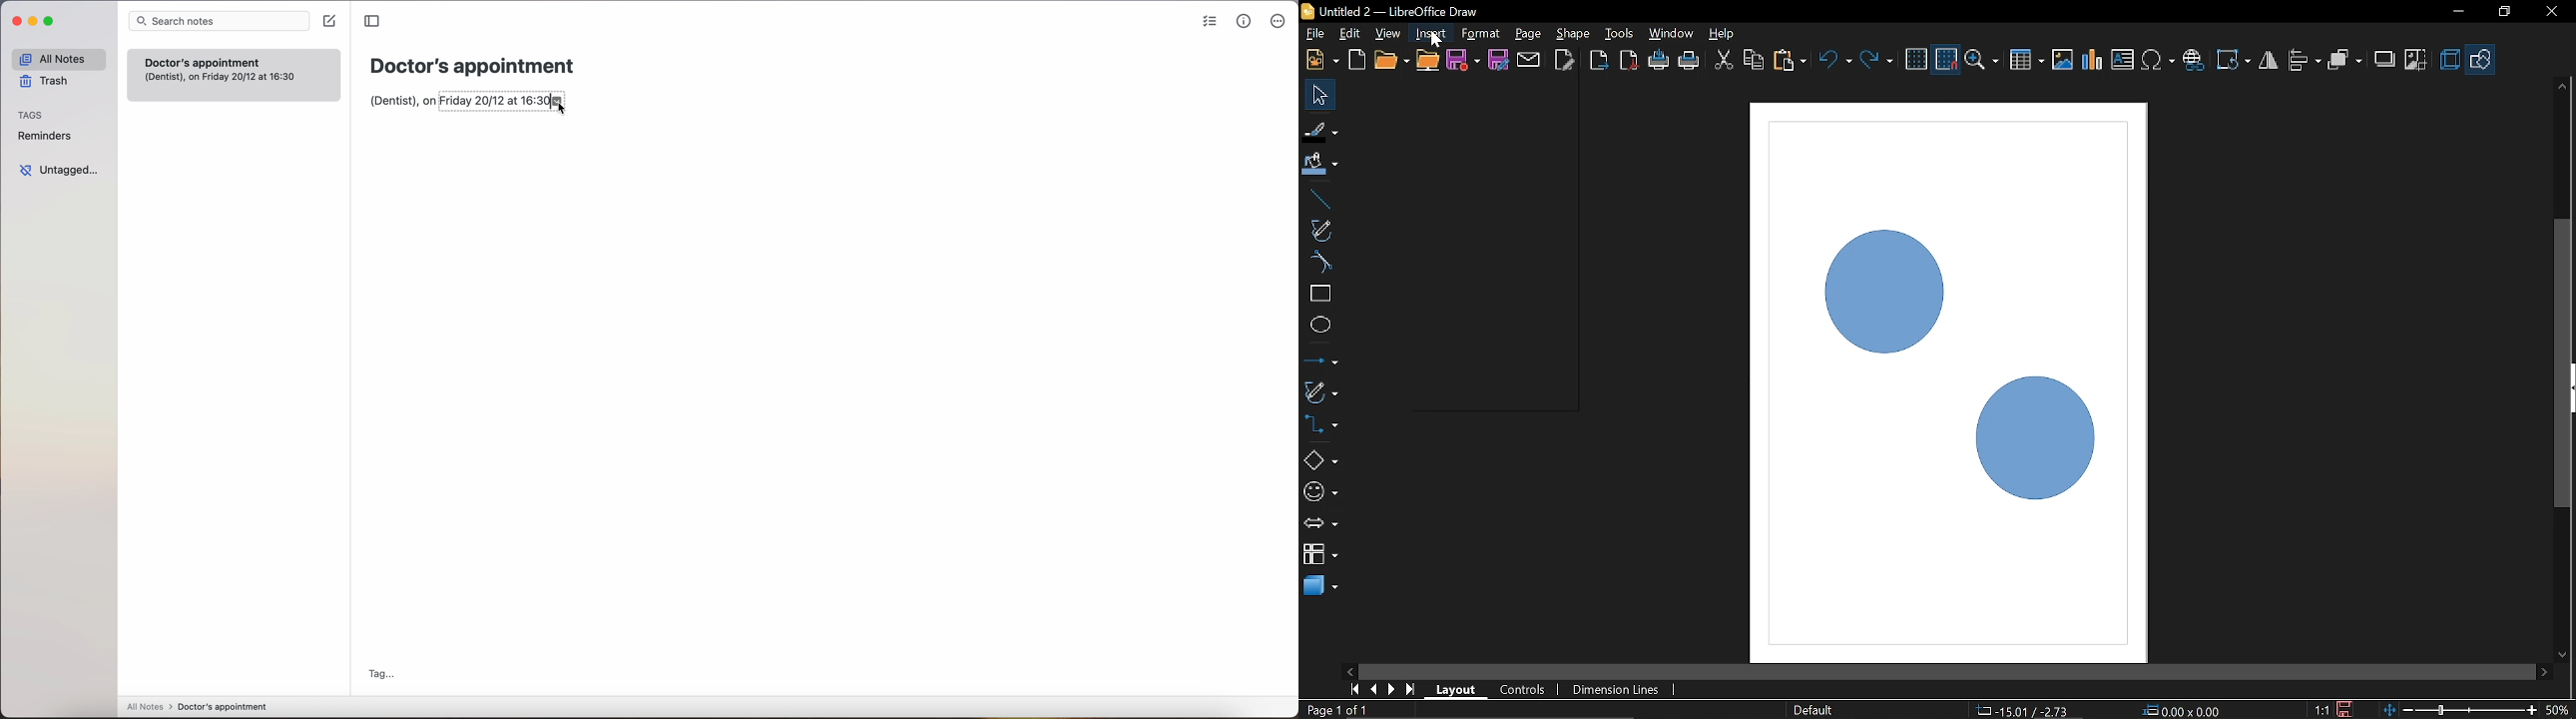 The width and height of the screenshot is (2576, 728). I want to click on Zoom, so click(1984, 61).